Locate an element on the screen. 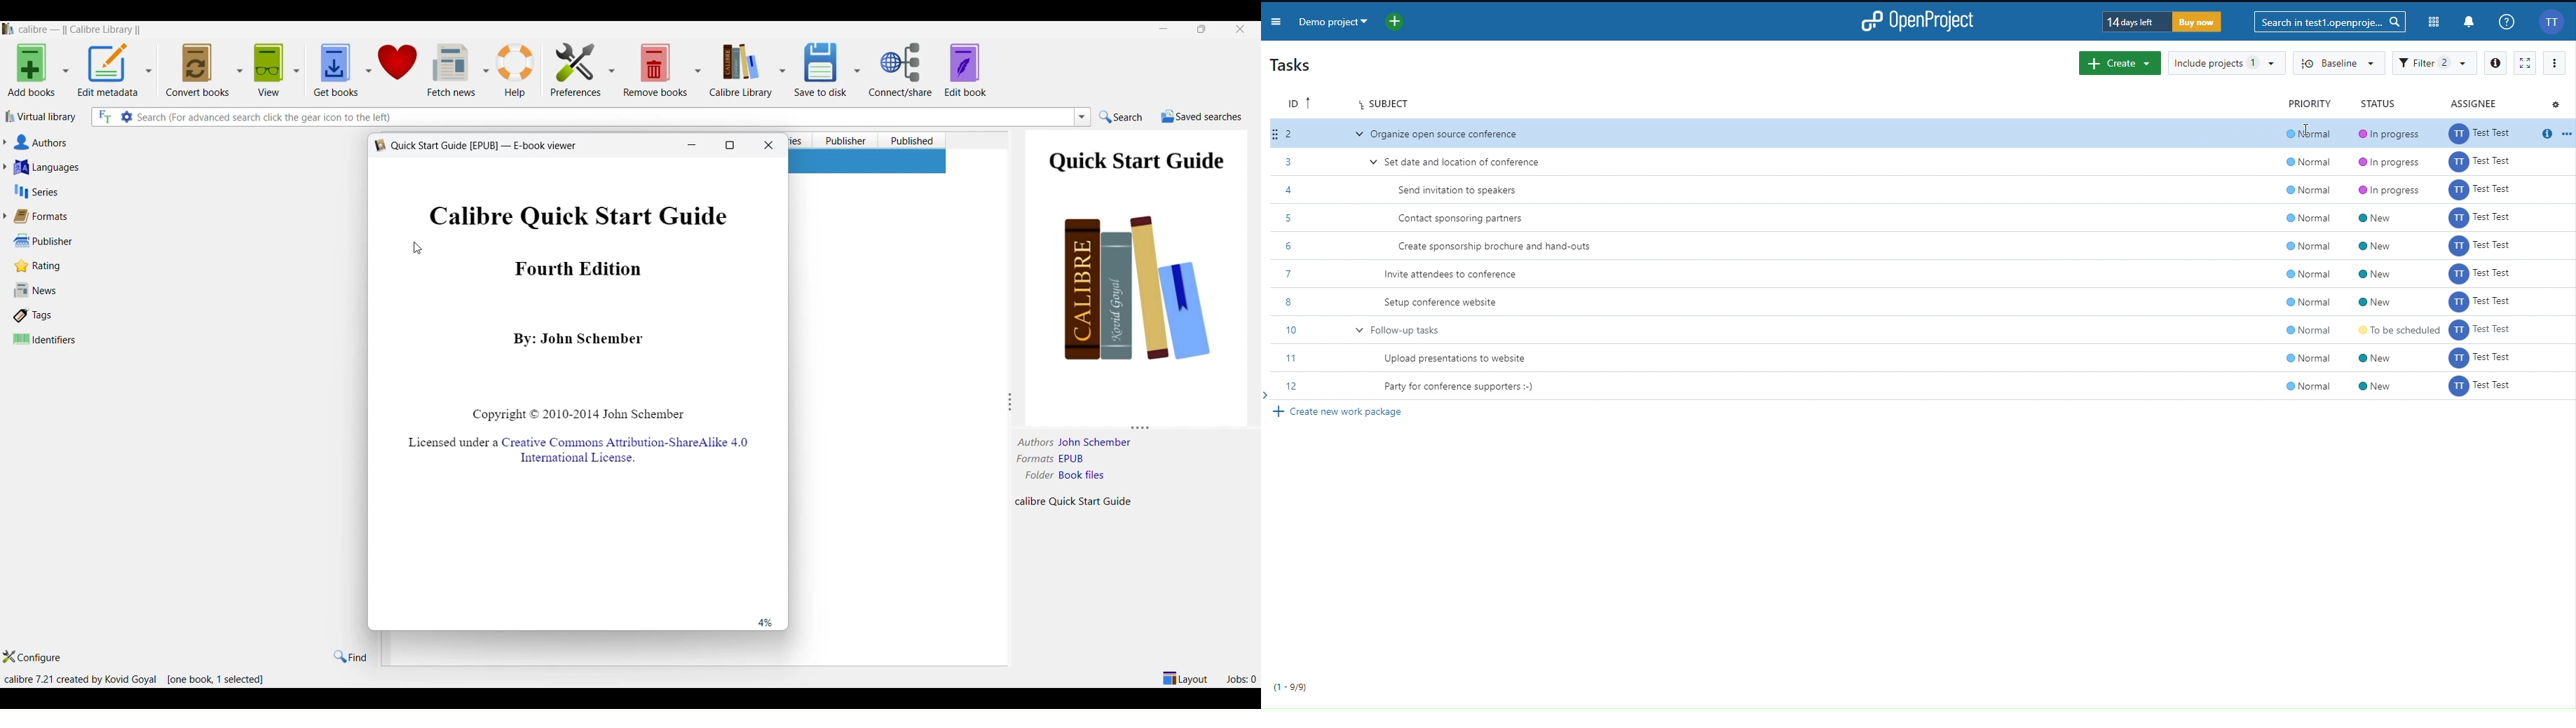 The image size is (2576, 728). help is located at coordinates (518, 70).